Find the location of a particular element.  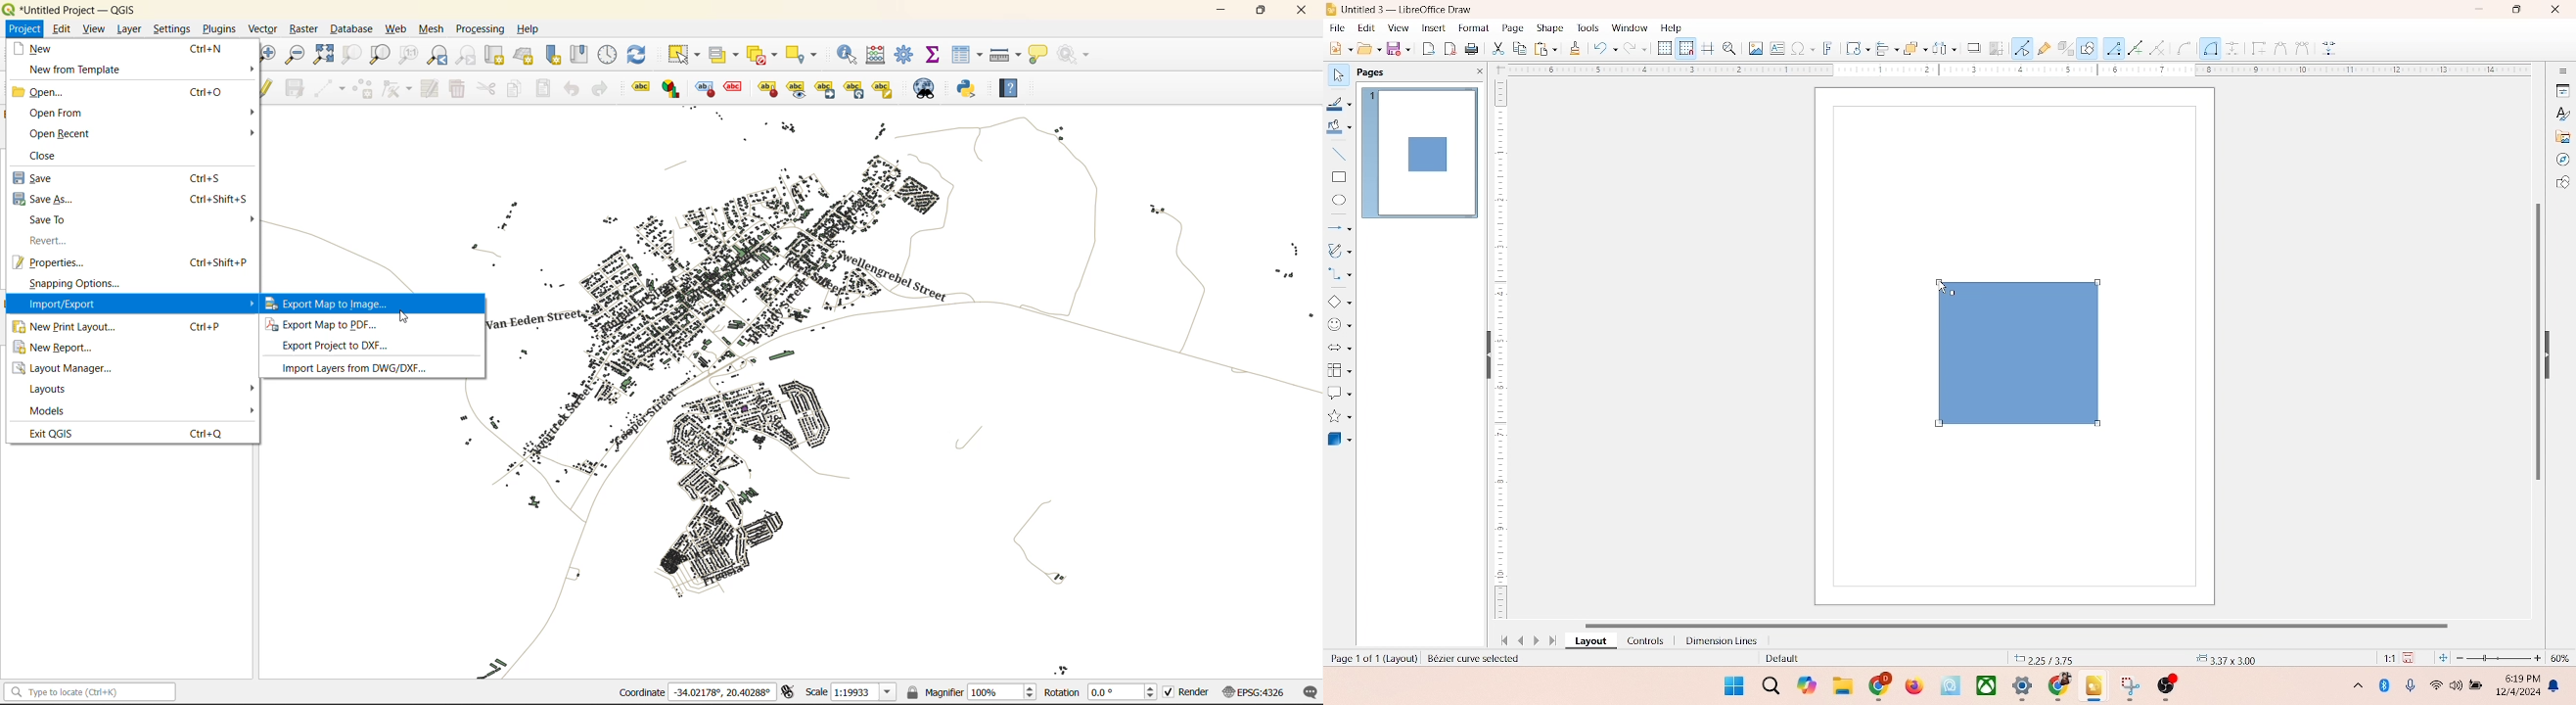

zoom layer is located at coordinates (381, 56).